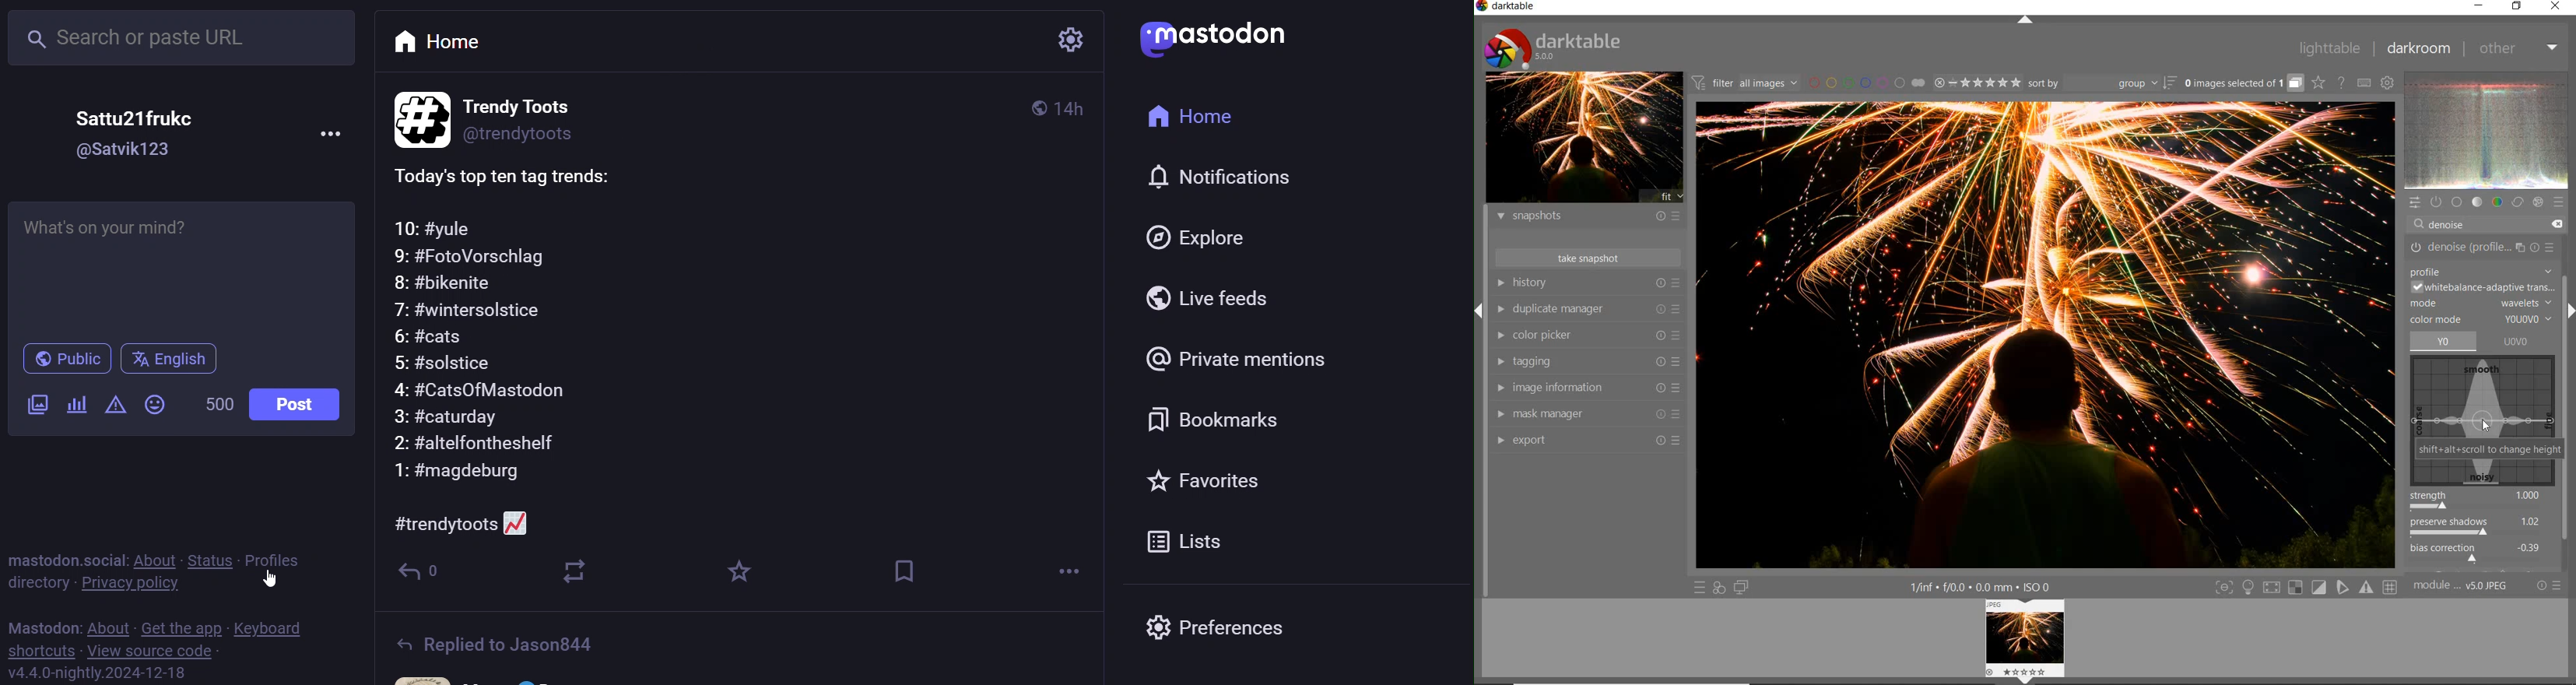  Describe the element at coordinates (2480, 554) in the screenshot. I see `bias correction` at that location.